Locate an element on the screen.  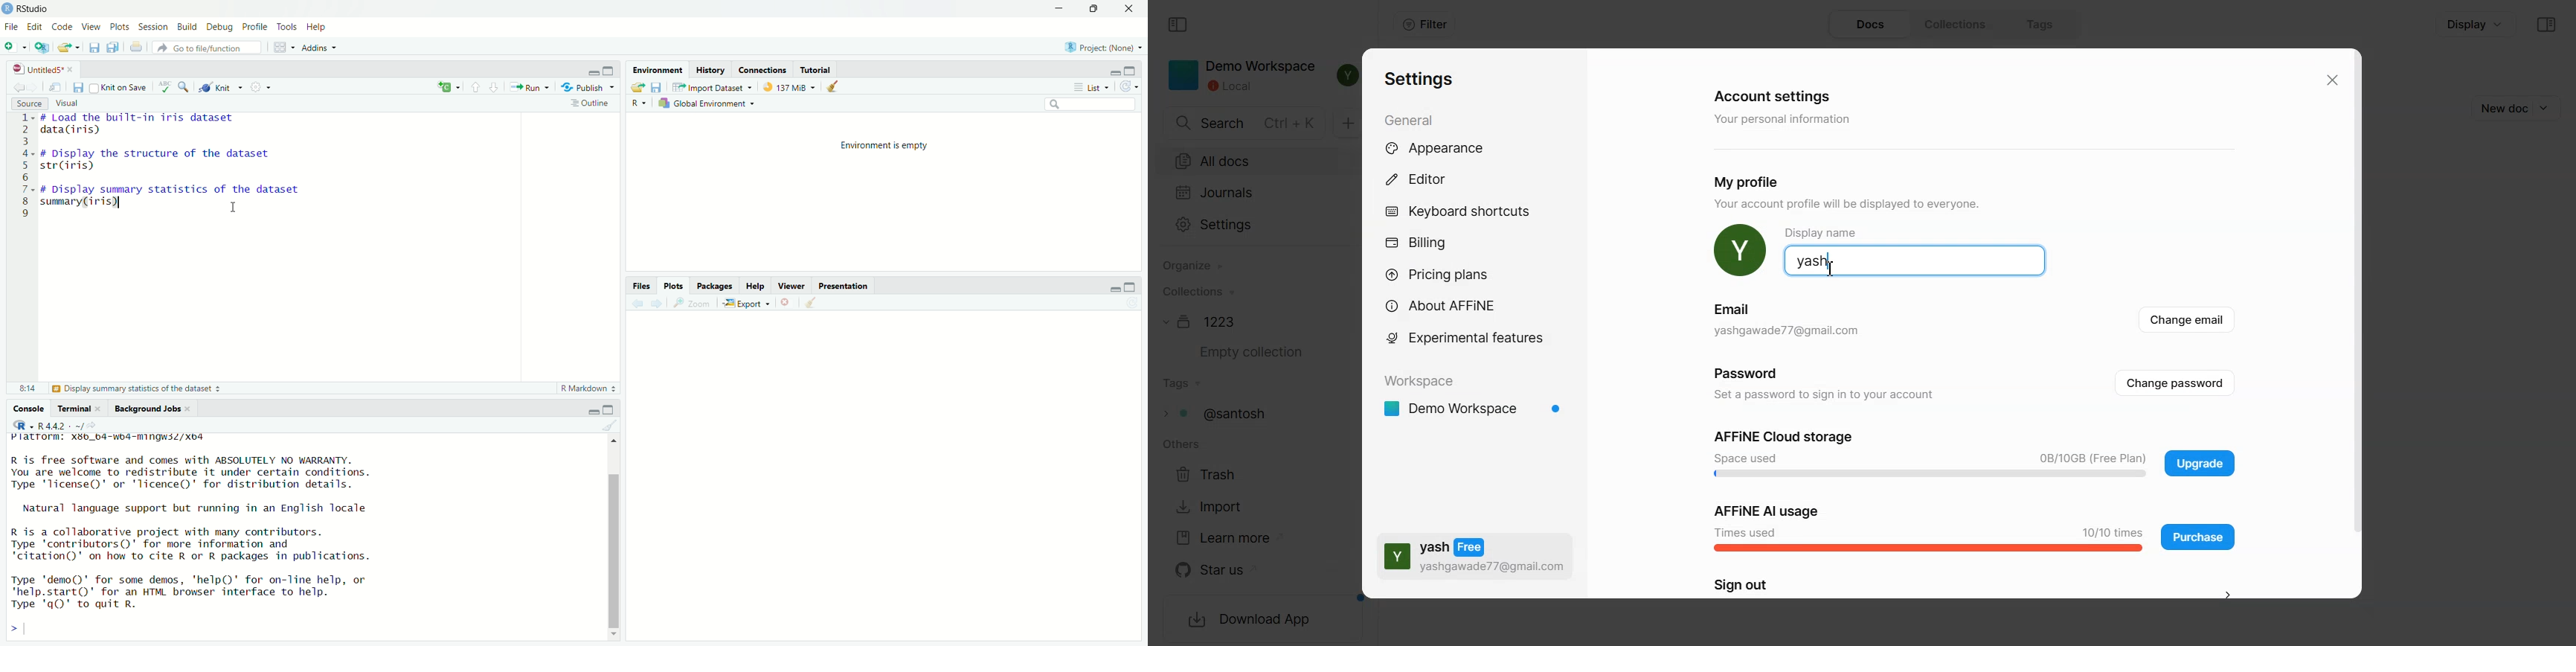
About AFFiNE is located at coordinates (1445, 306).